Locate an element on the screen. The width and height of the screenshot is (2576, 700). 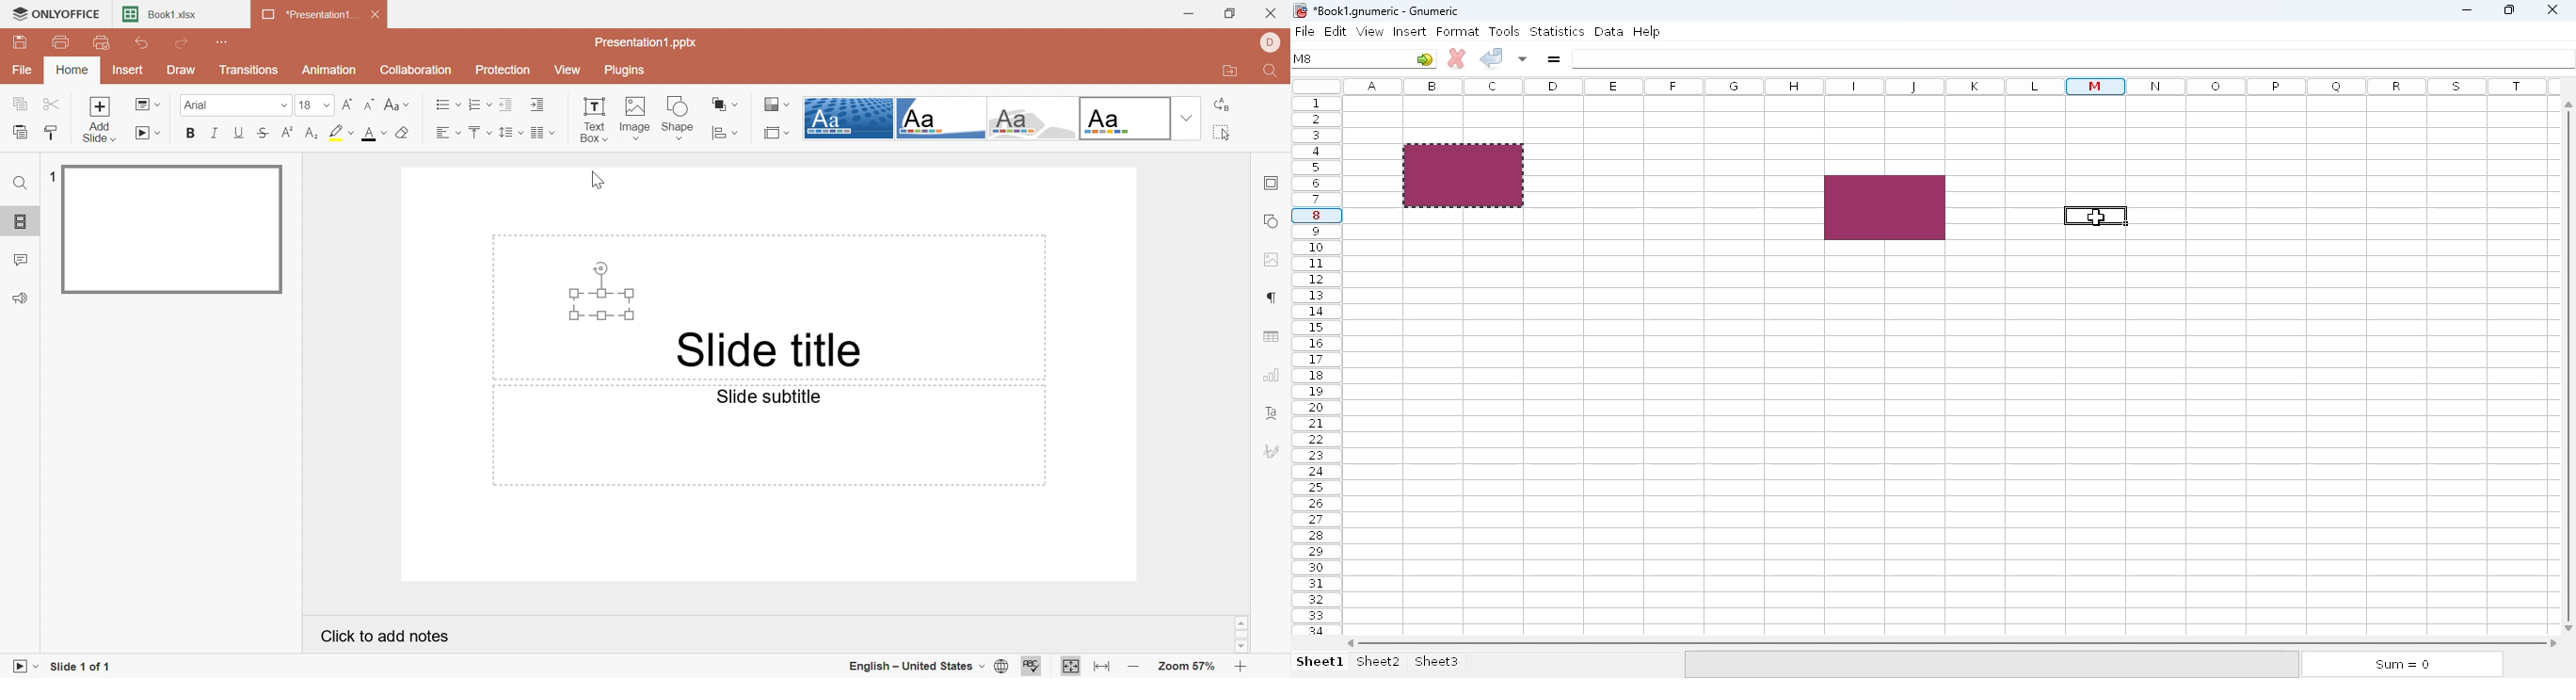
Copy style is located at coordinates (51, 133).